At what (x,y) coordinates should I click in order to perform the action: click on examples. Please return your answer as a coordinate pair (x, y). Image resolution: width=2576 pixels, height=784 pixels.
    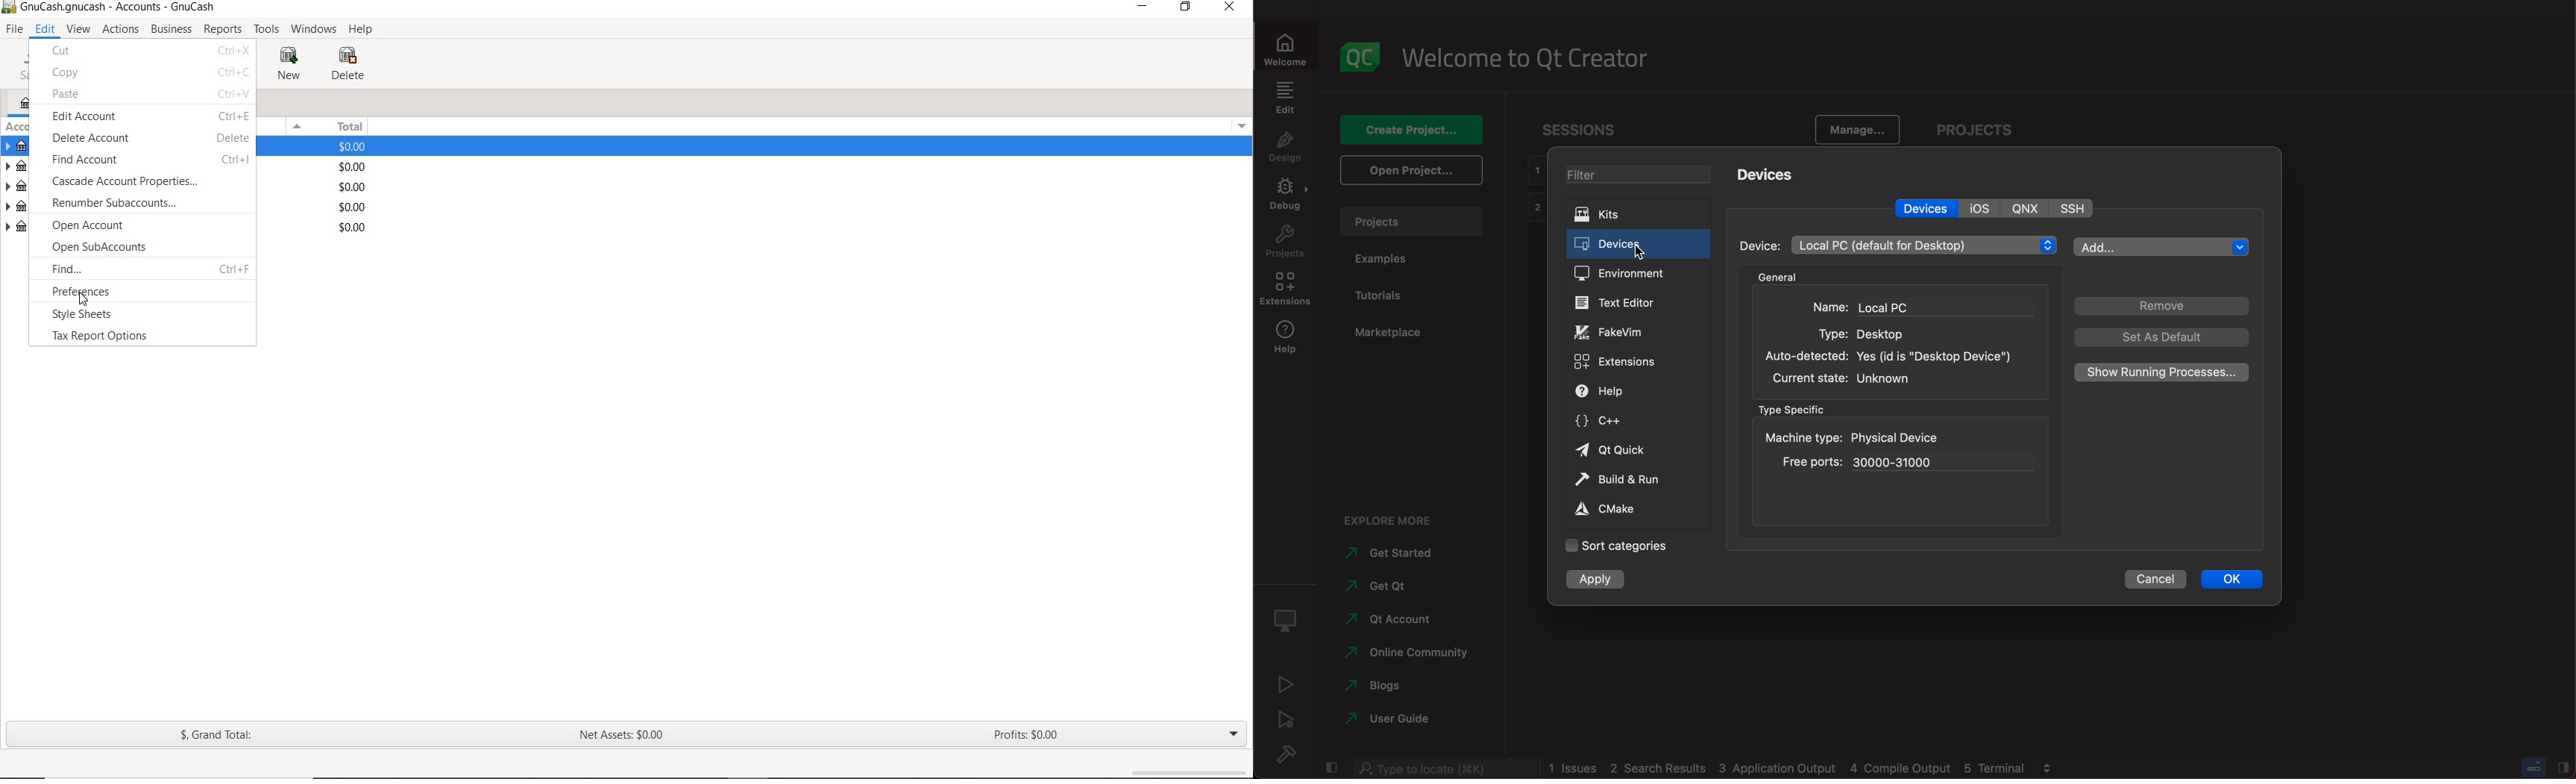
    Looking at the image, I should click on (1384, 260).